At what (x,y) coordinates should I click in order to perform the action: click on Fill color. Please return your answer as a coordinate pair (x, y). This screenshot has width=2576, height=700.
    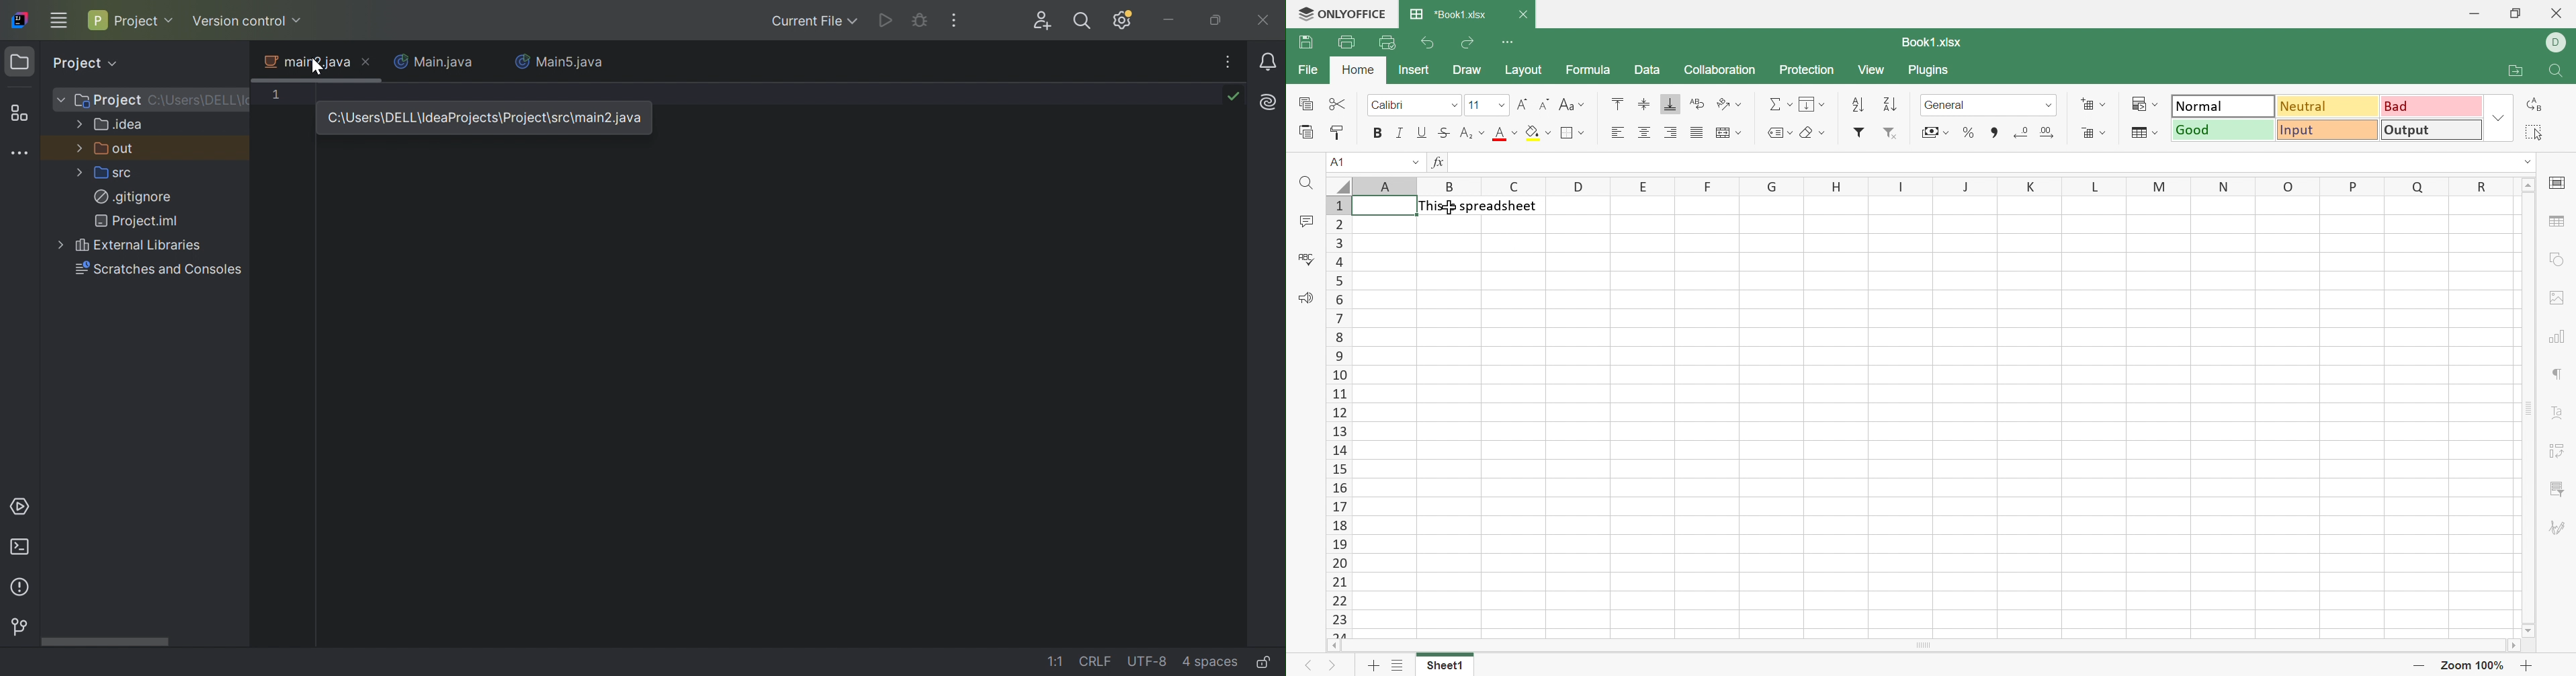
    Looking at the image, I should click on (1534, 134).